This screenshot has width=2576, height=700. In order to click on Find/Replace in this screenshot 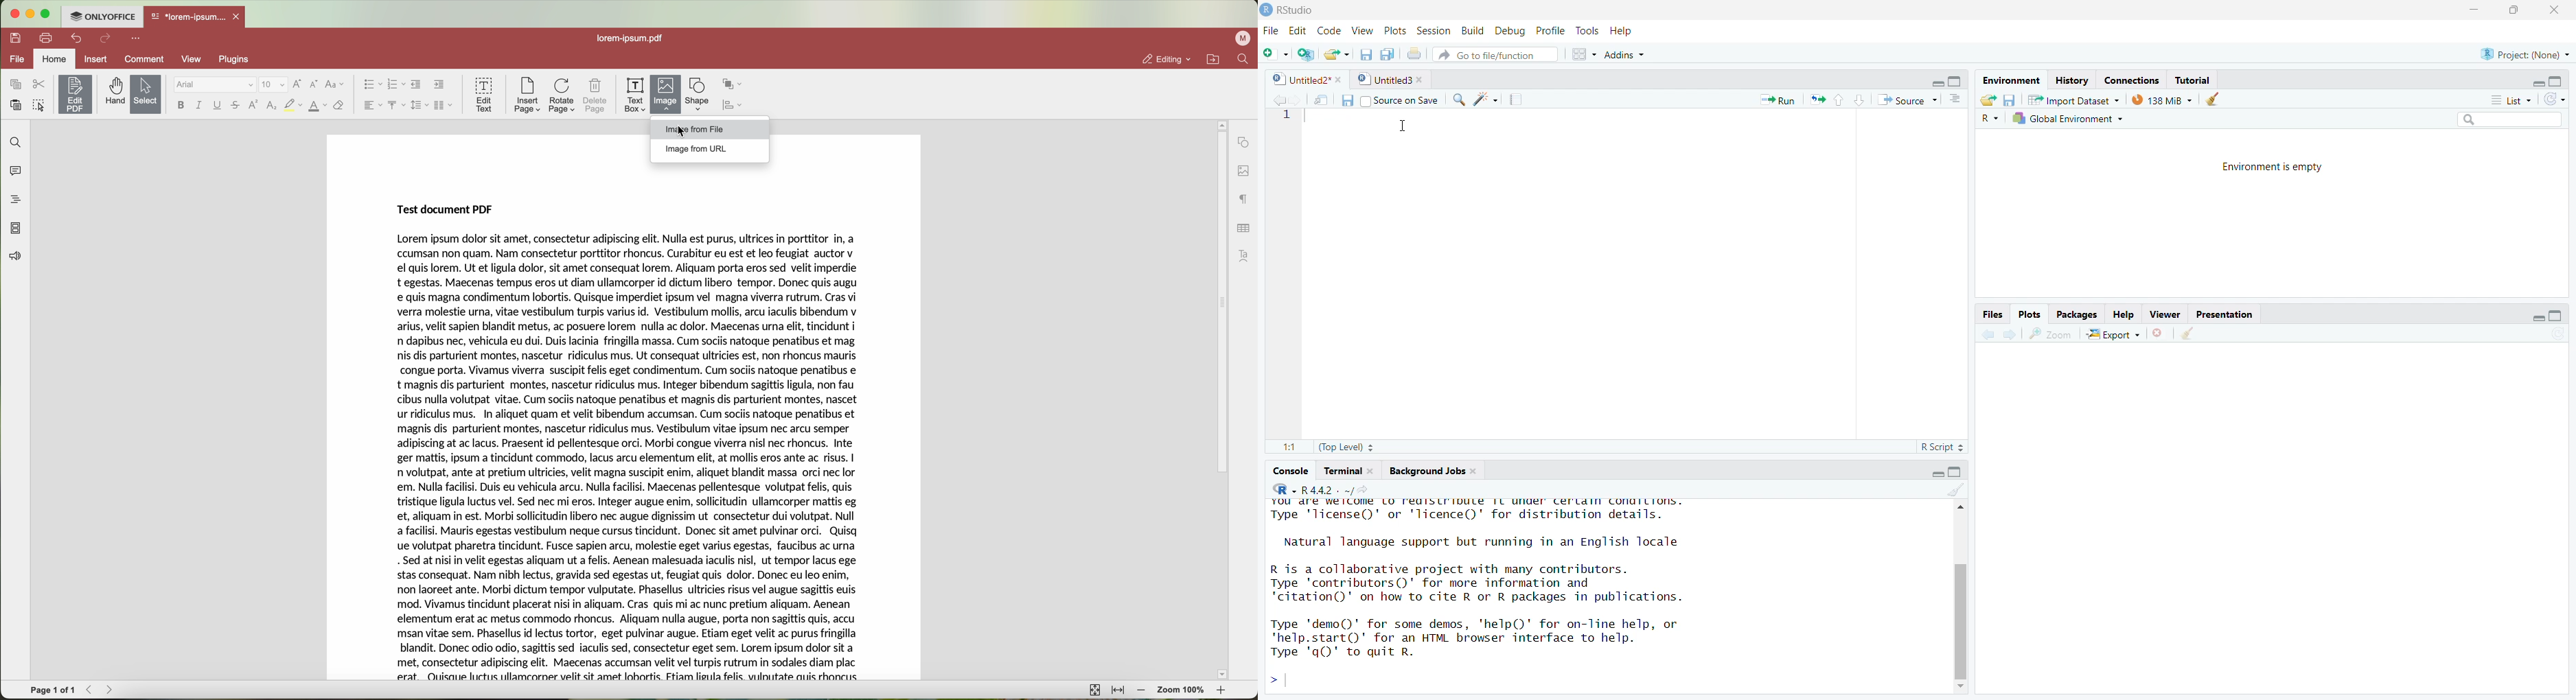, I will do `click(1458, 100)`.